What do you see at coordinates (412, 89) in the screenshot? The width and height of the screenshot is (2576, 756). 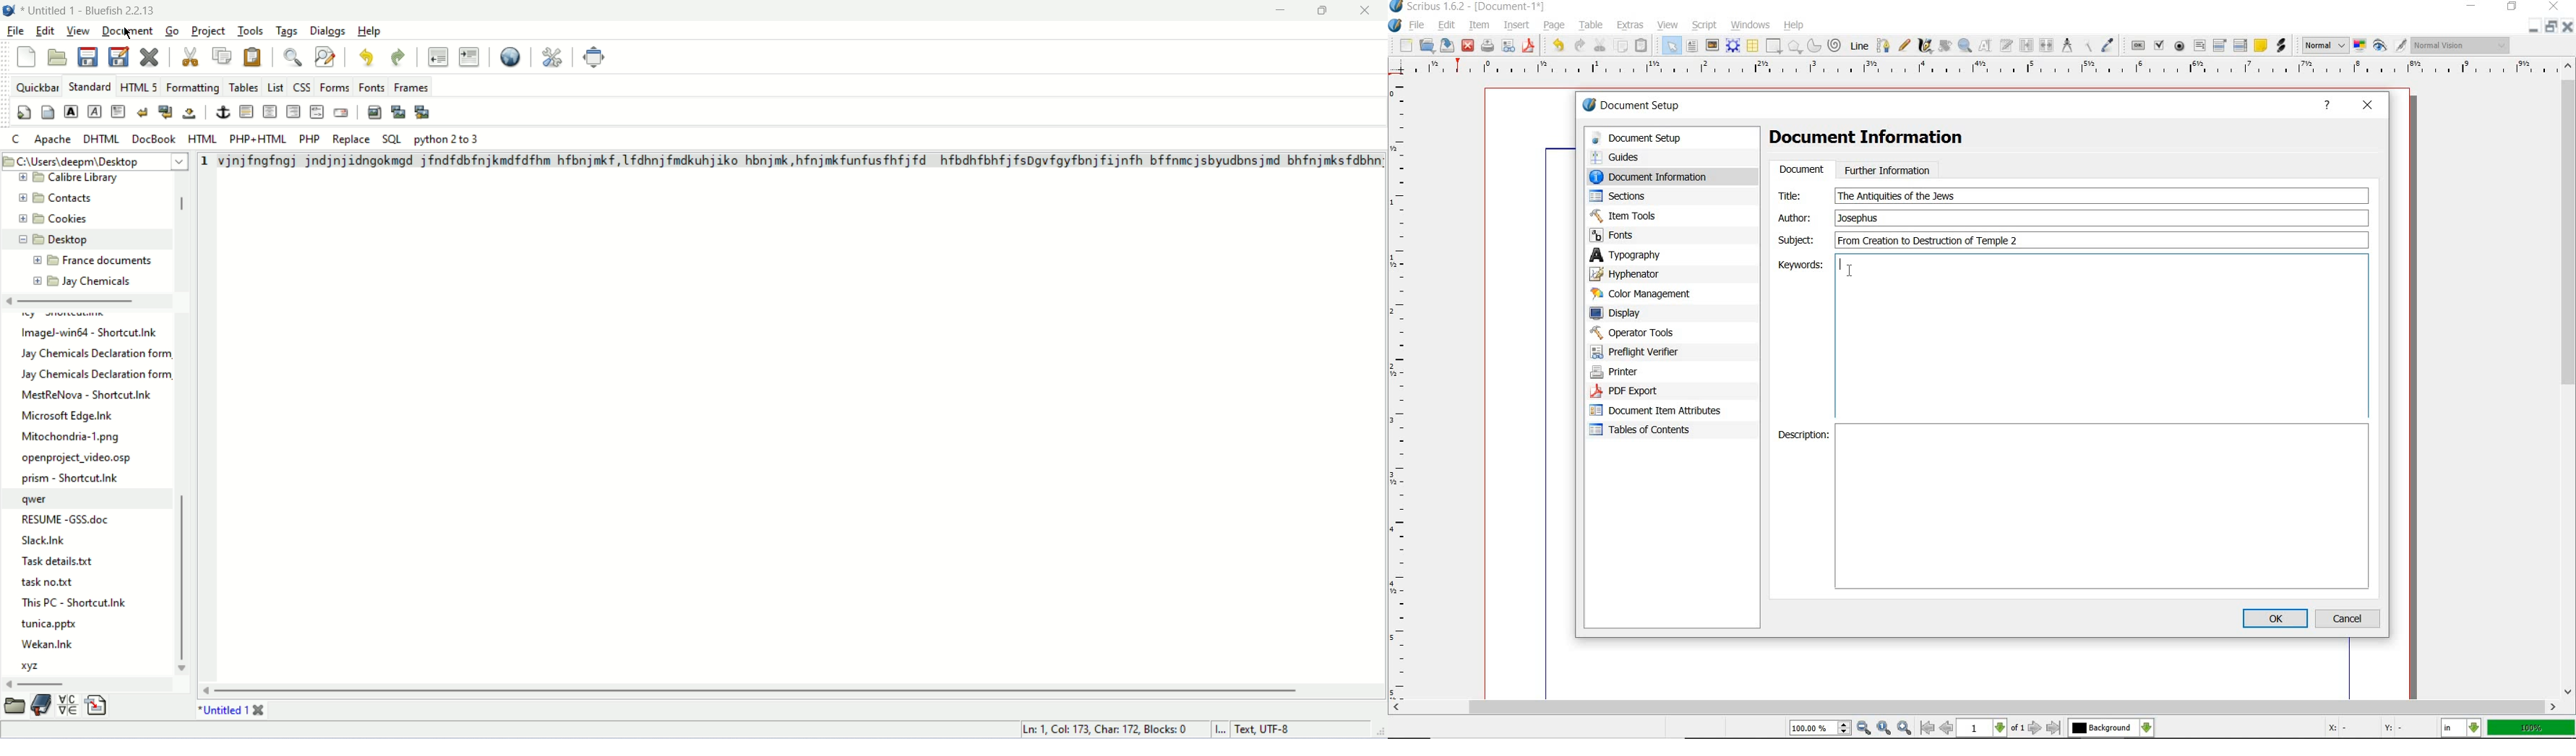 I see `frames` at bounding box center [412, 89].